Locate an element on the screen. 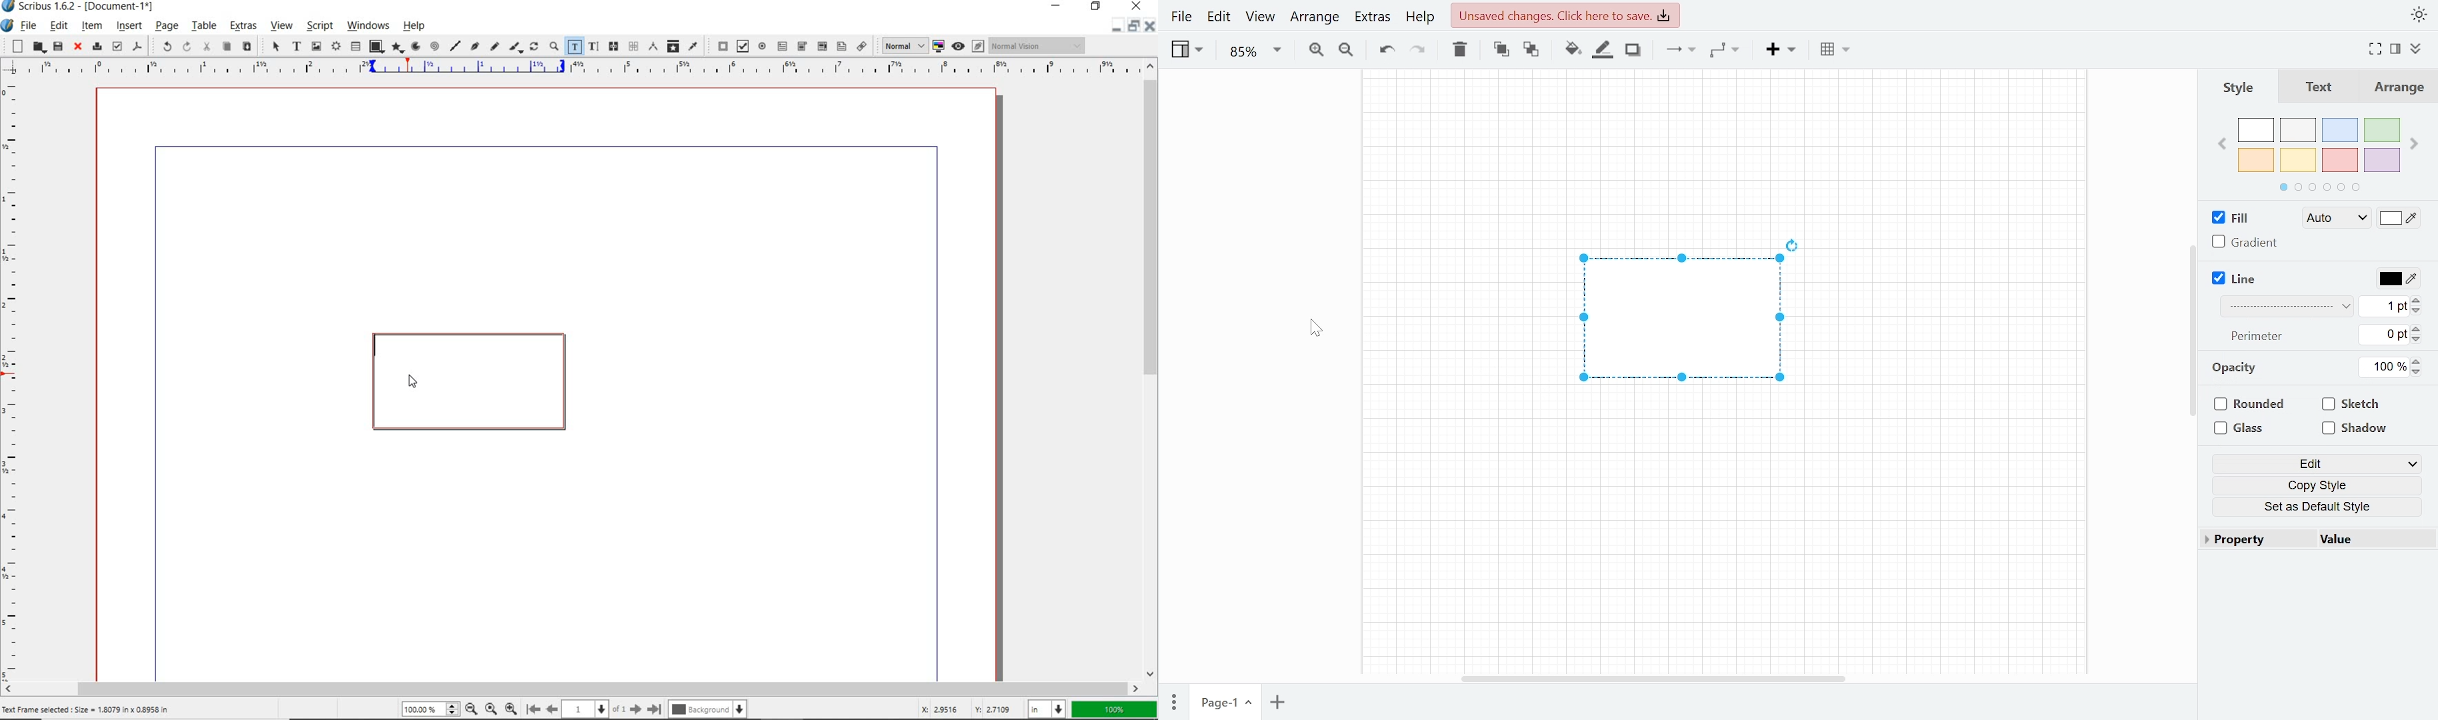 The width and height of the screenshot is (2464, 728). copy is located at coordinates (227, 48).